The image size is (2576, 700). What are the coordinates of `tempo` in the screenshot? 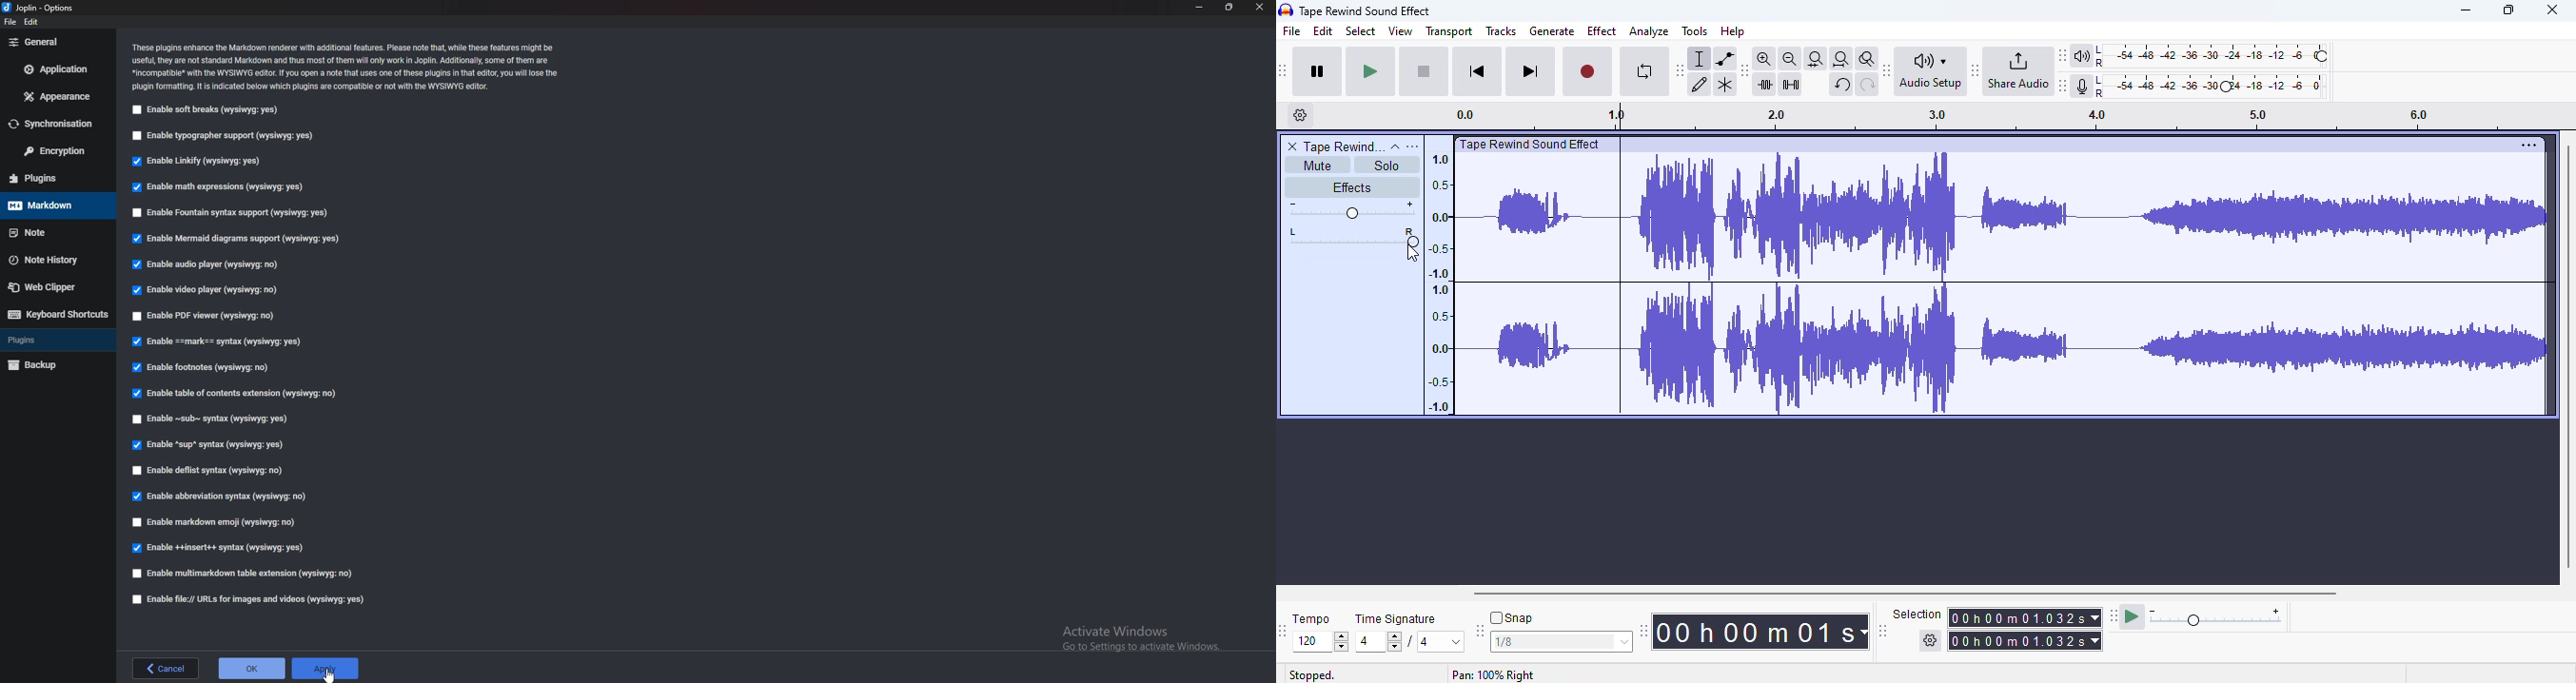 It's located at (1310, 618).